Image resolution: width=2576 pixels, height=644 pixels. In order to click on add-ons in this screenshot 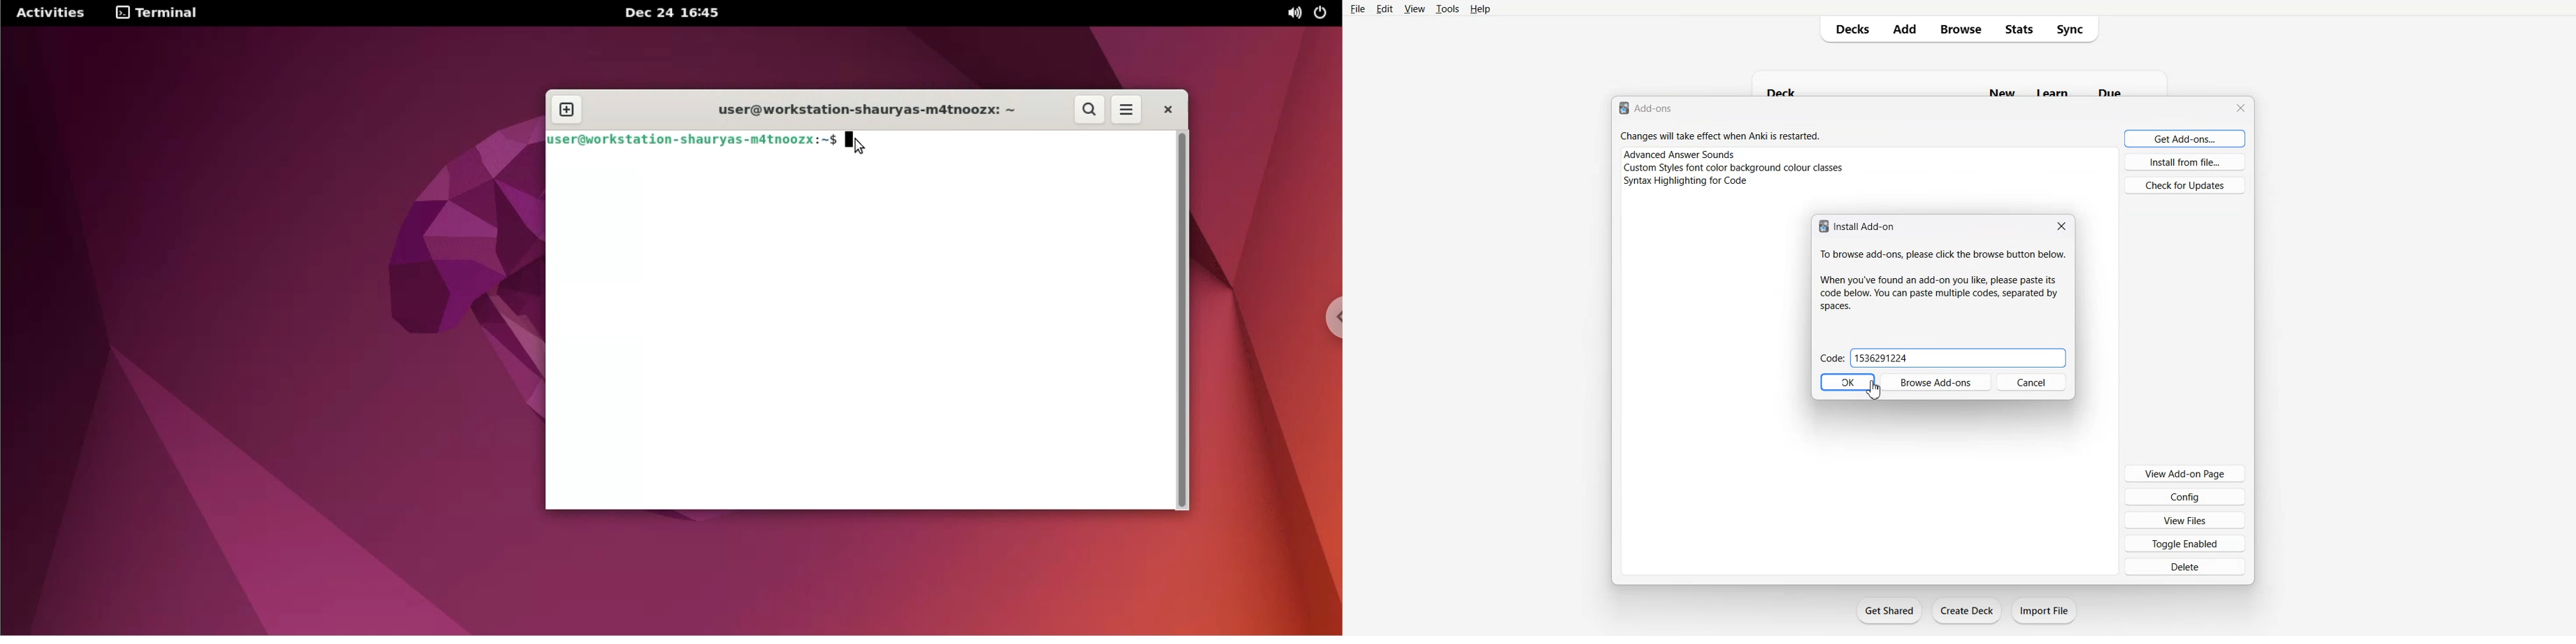, I will do `click(1657, 109)`.